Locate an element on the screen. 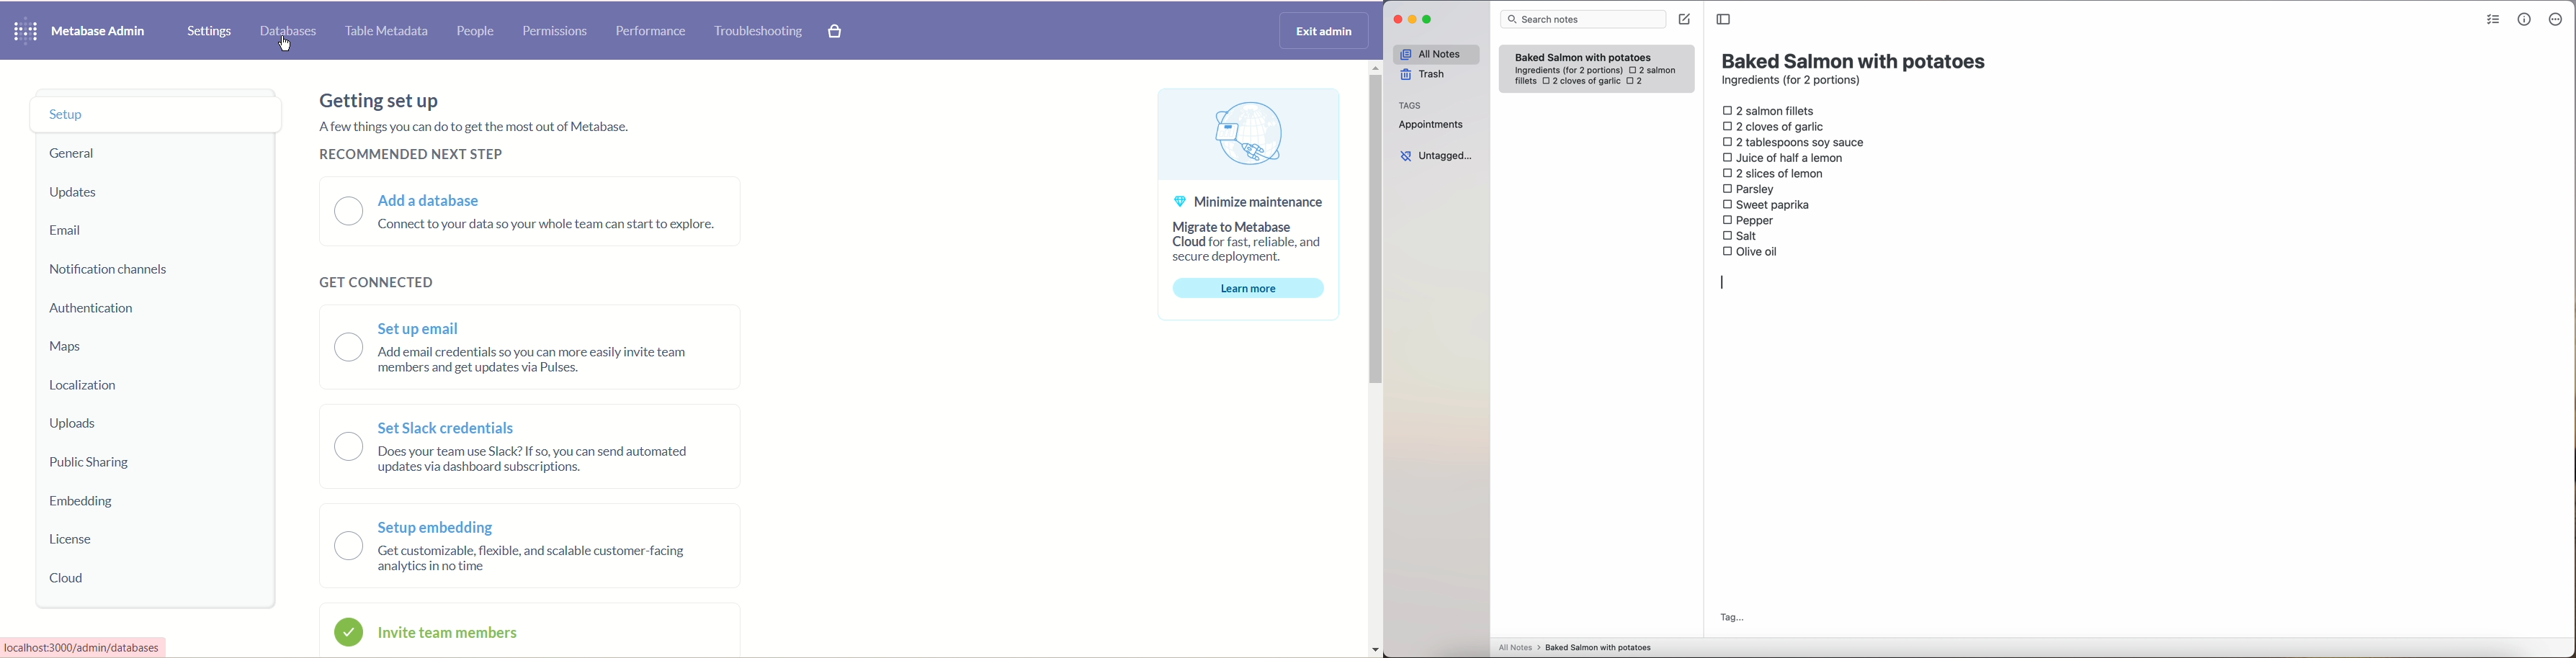  all notes is located at coordinates (1436, 54).